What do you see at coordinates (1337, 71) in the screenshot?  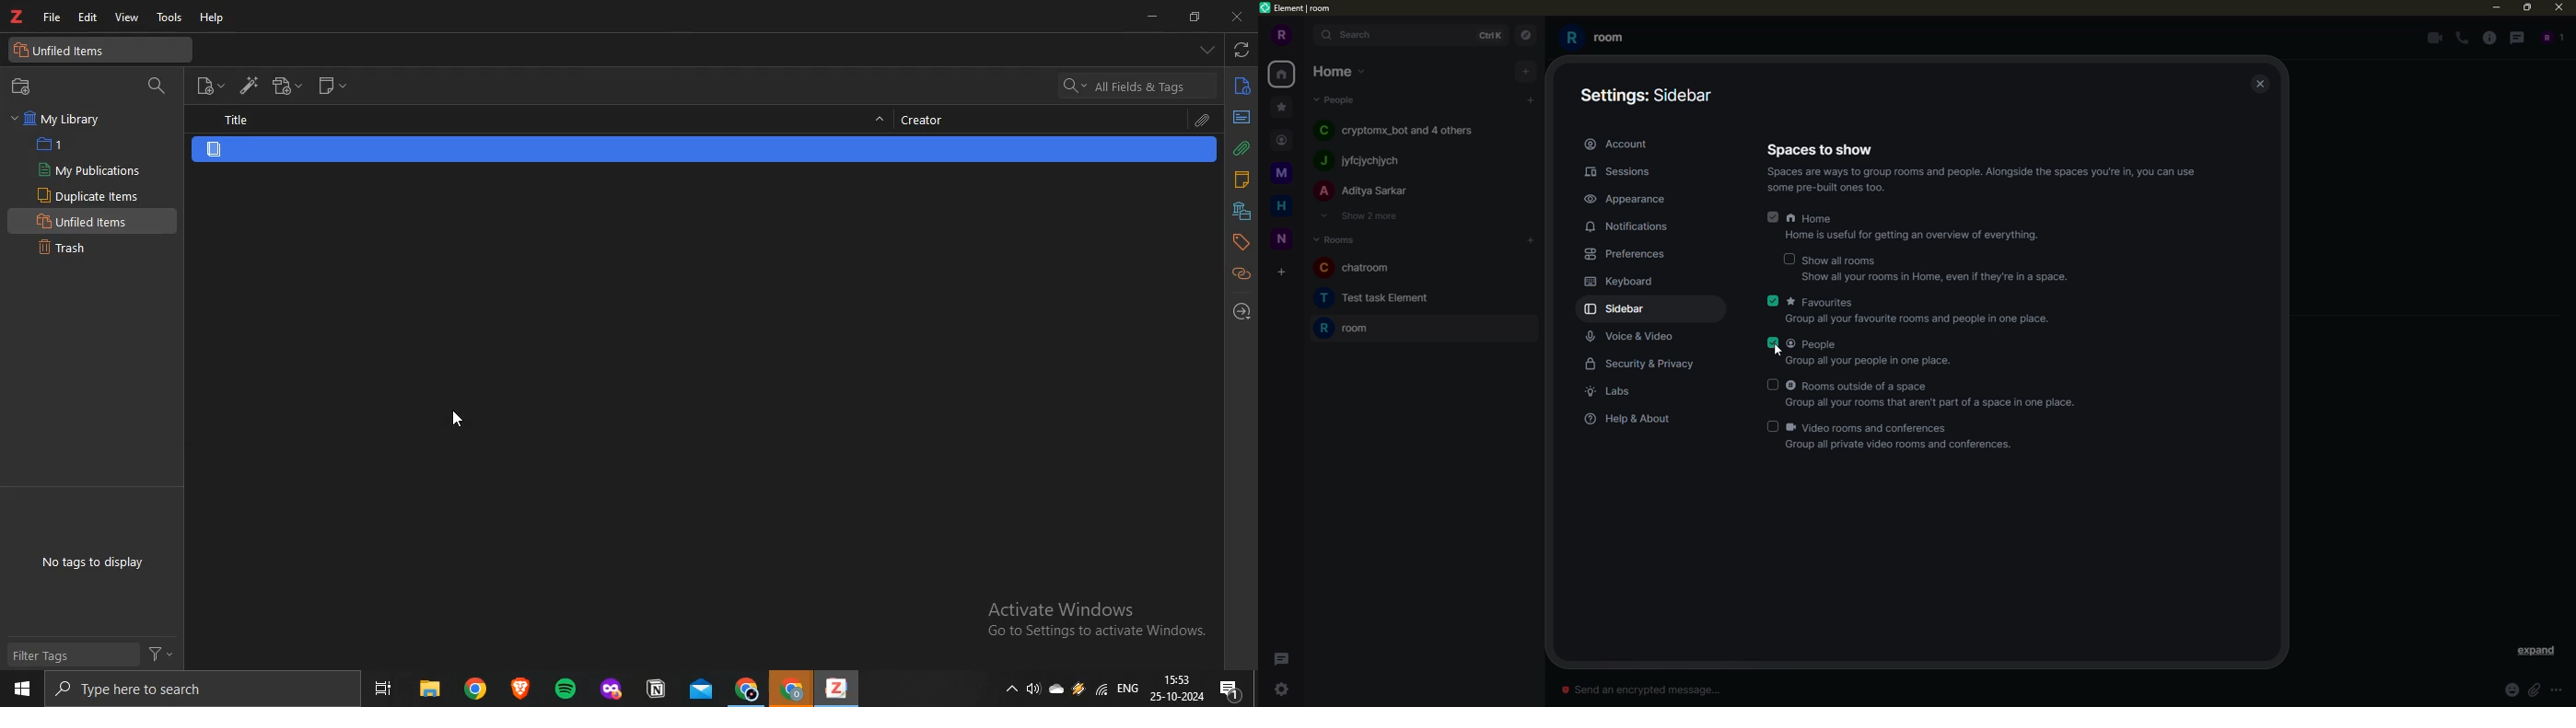 I see `home` at bounding box center [1337, 71].